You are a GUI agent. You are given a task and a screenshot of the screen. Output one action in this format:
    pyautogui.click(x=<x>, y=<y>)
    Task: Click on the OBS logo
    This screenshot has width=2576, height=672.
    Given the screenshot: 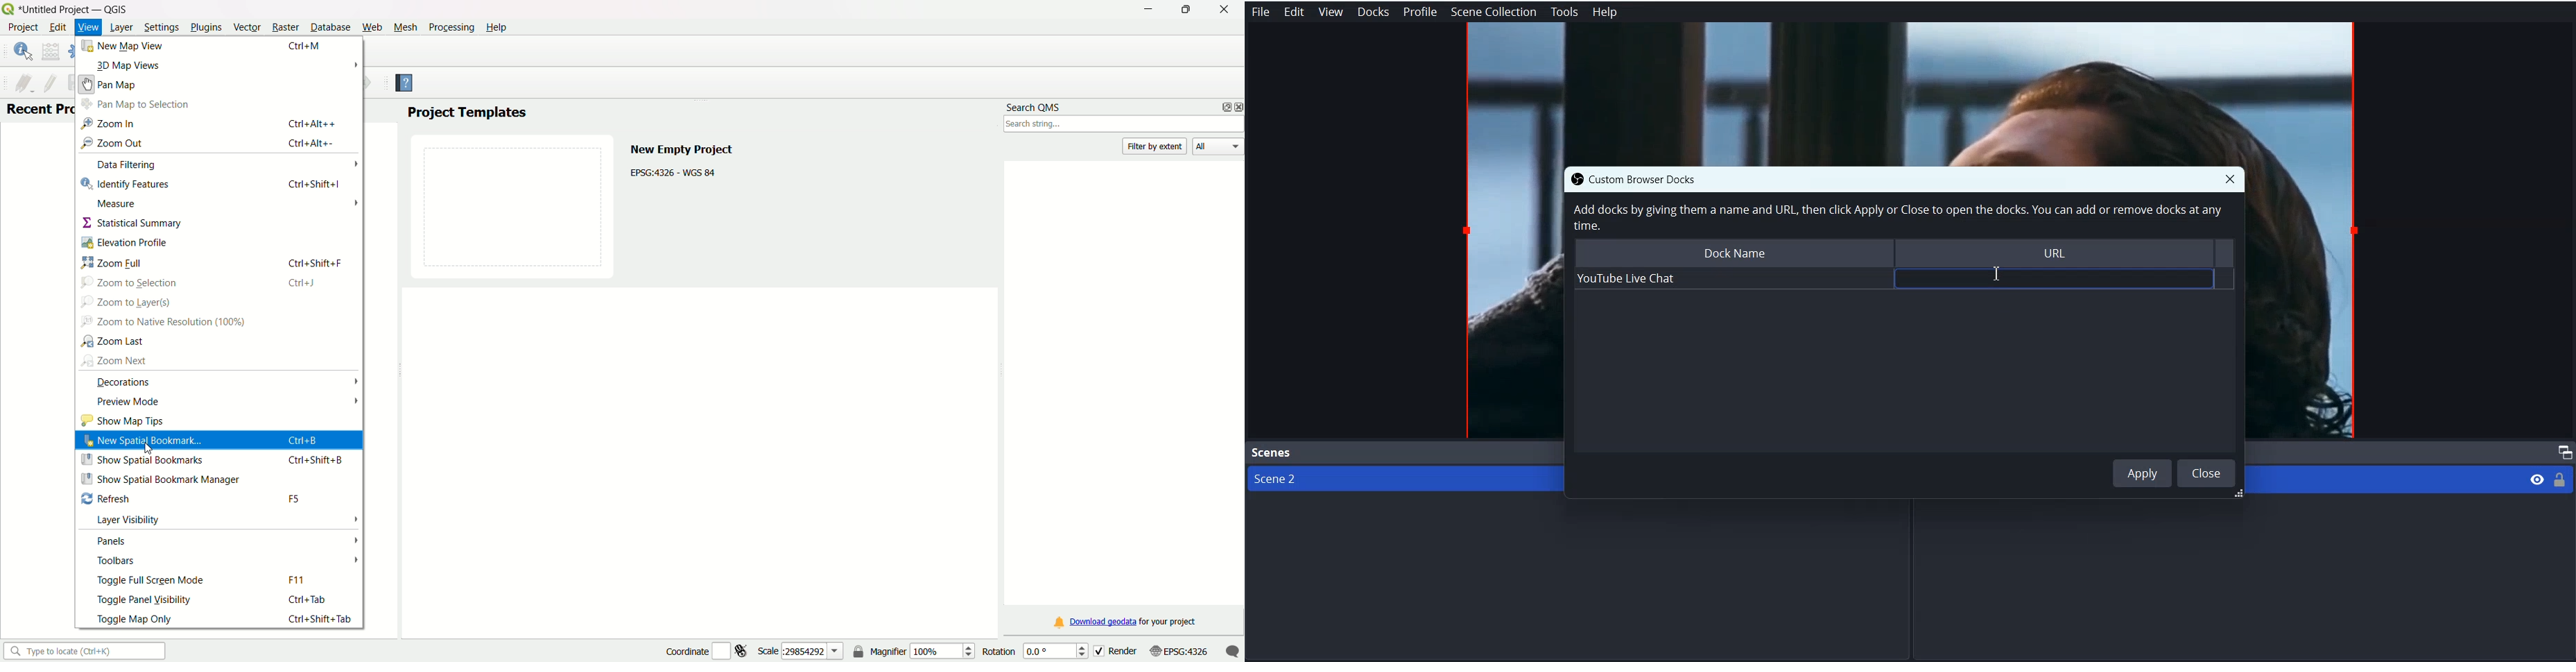 What is the action you would take?
    pyautogui.click(x=1573, y=179)
    